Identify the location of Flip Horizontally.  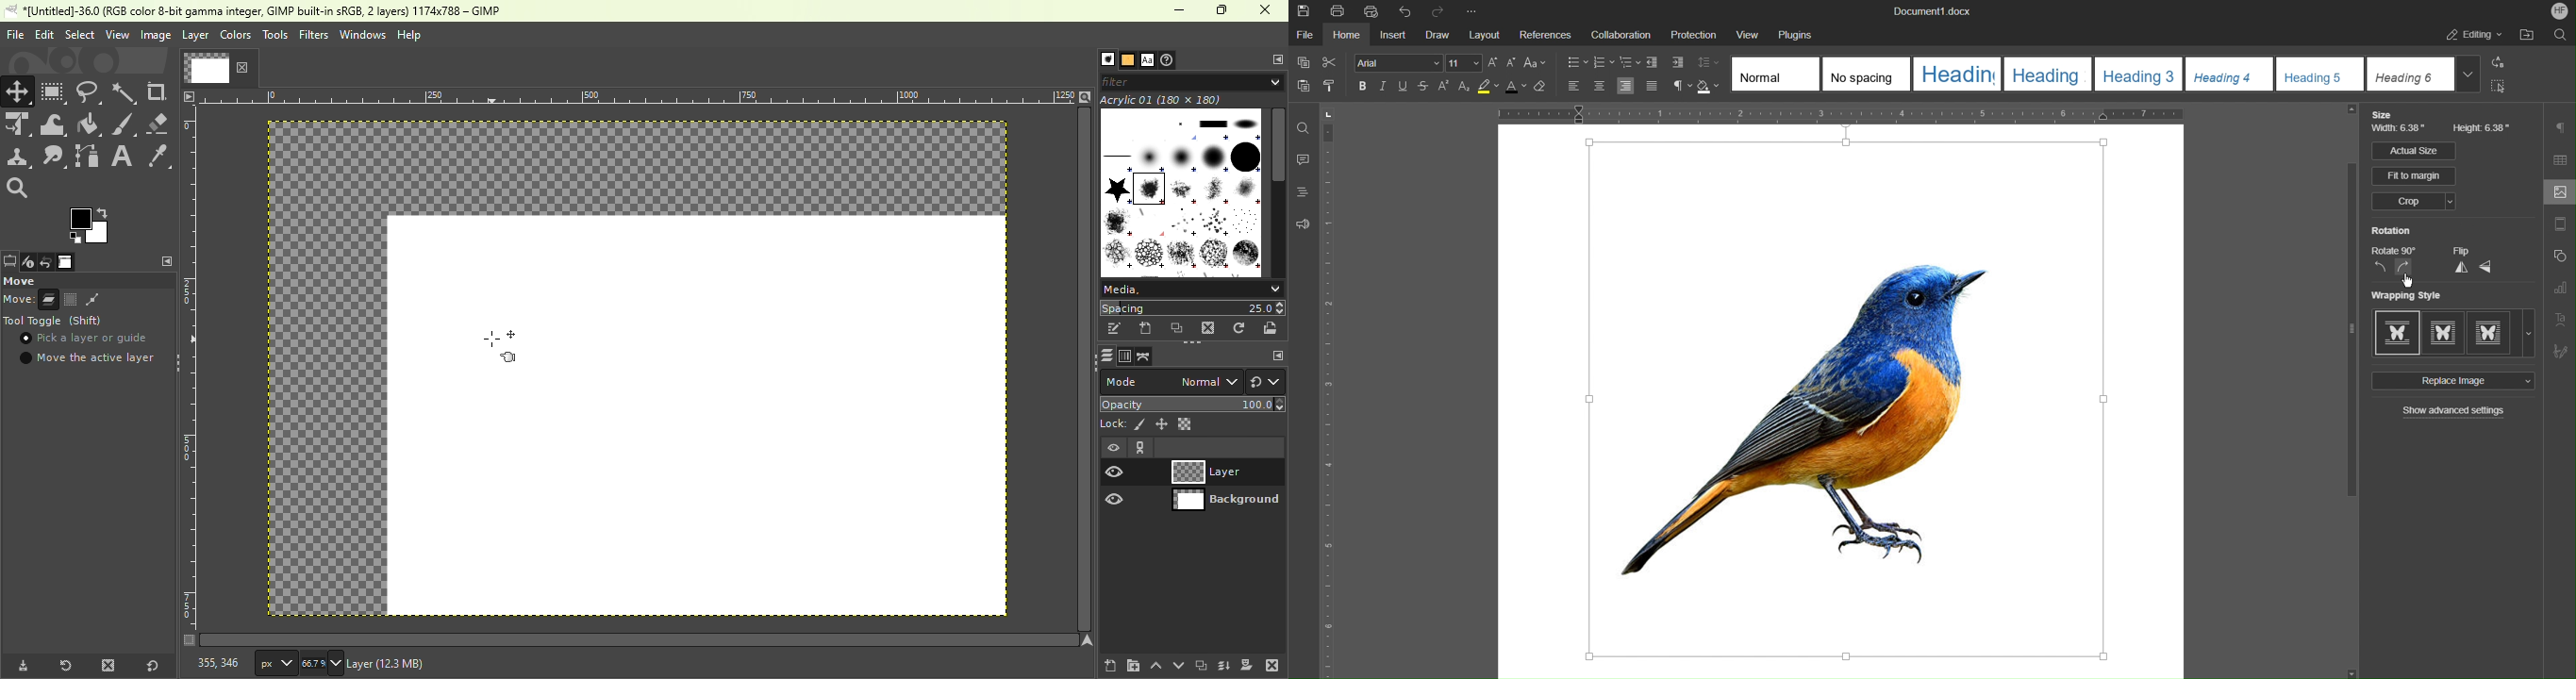
(2487, 267).